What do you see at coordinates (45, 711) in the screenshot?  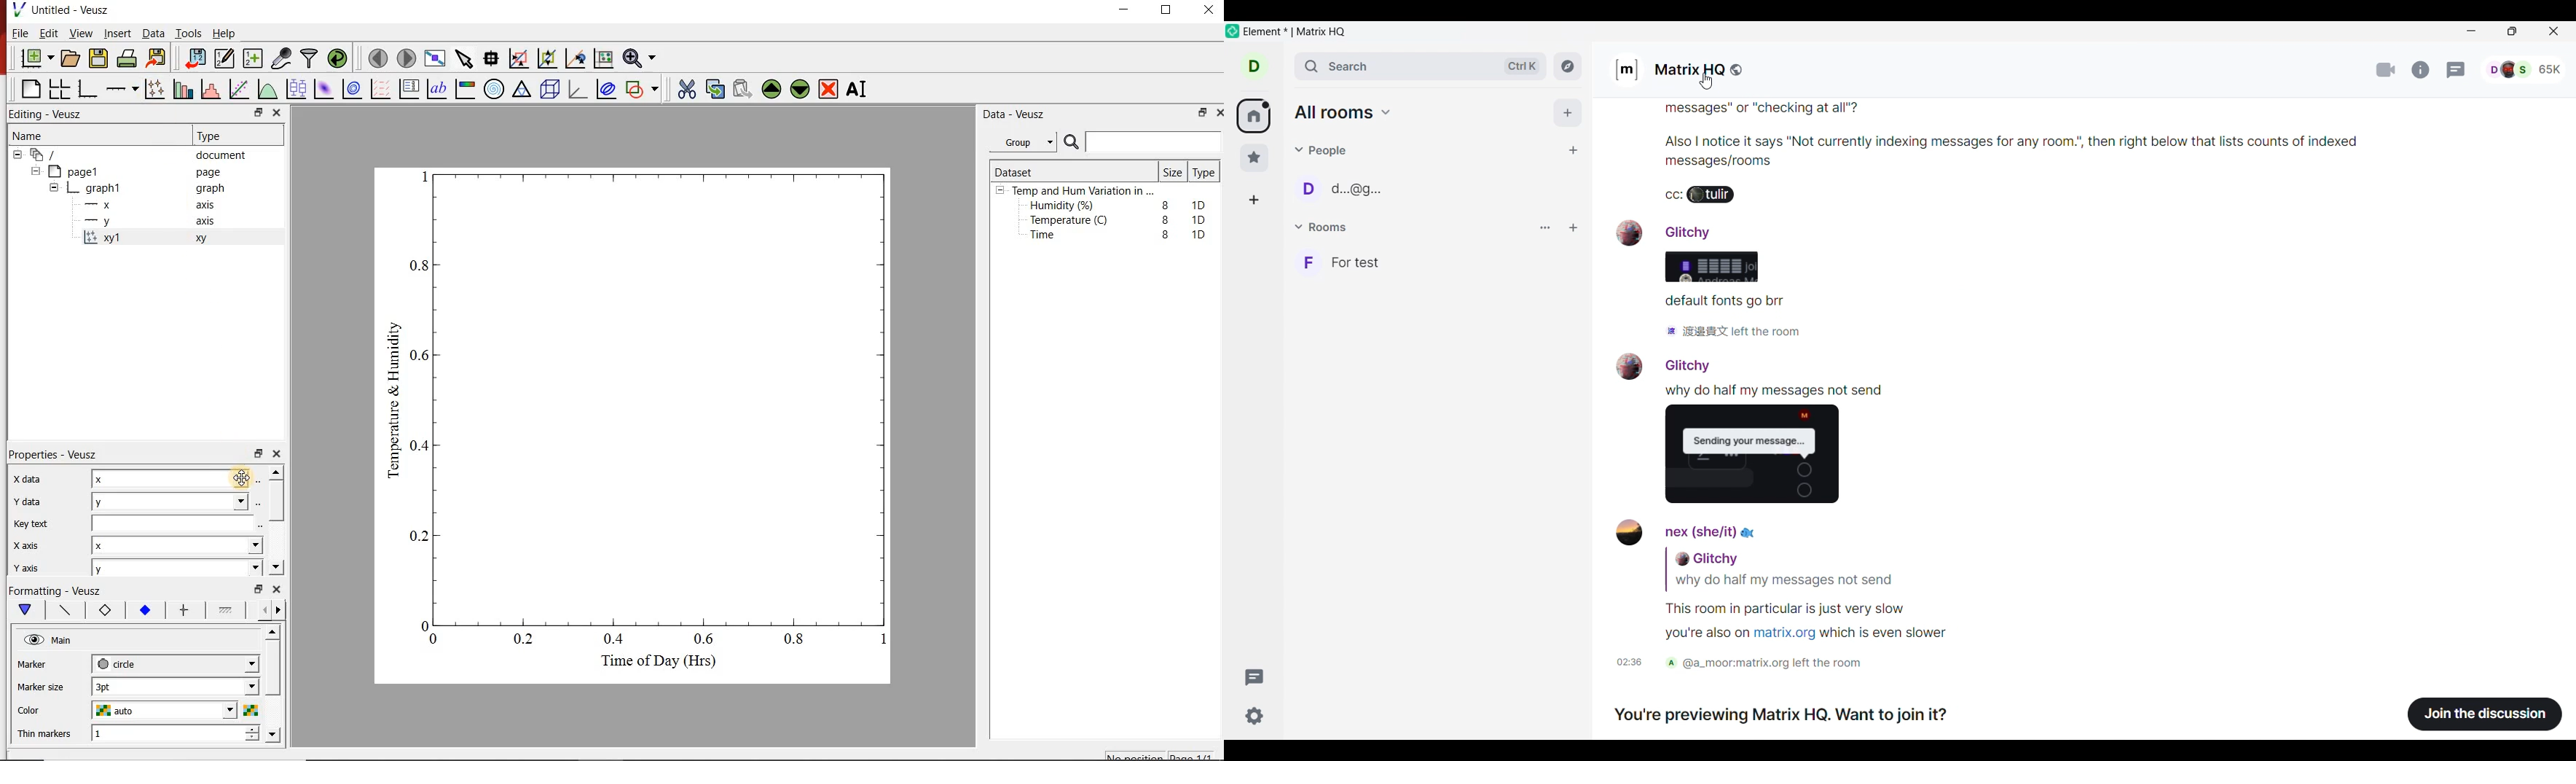 I see `Color` at bounding box center [45, 711].